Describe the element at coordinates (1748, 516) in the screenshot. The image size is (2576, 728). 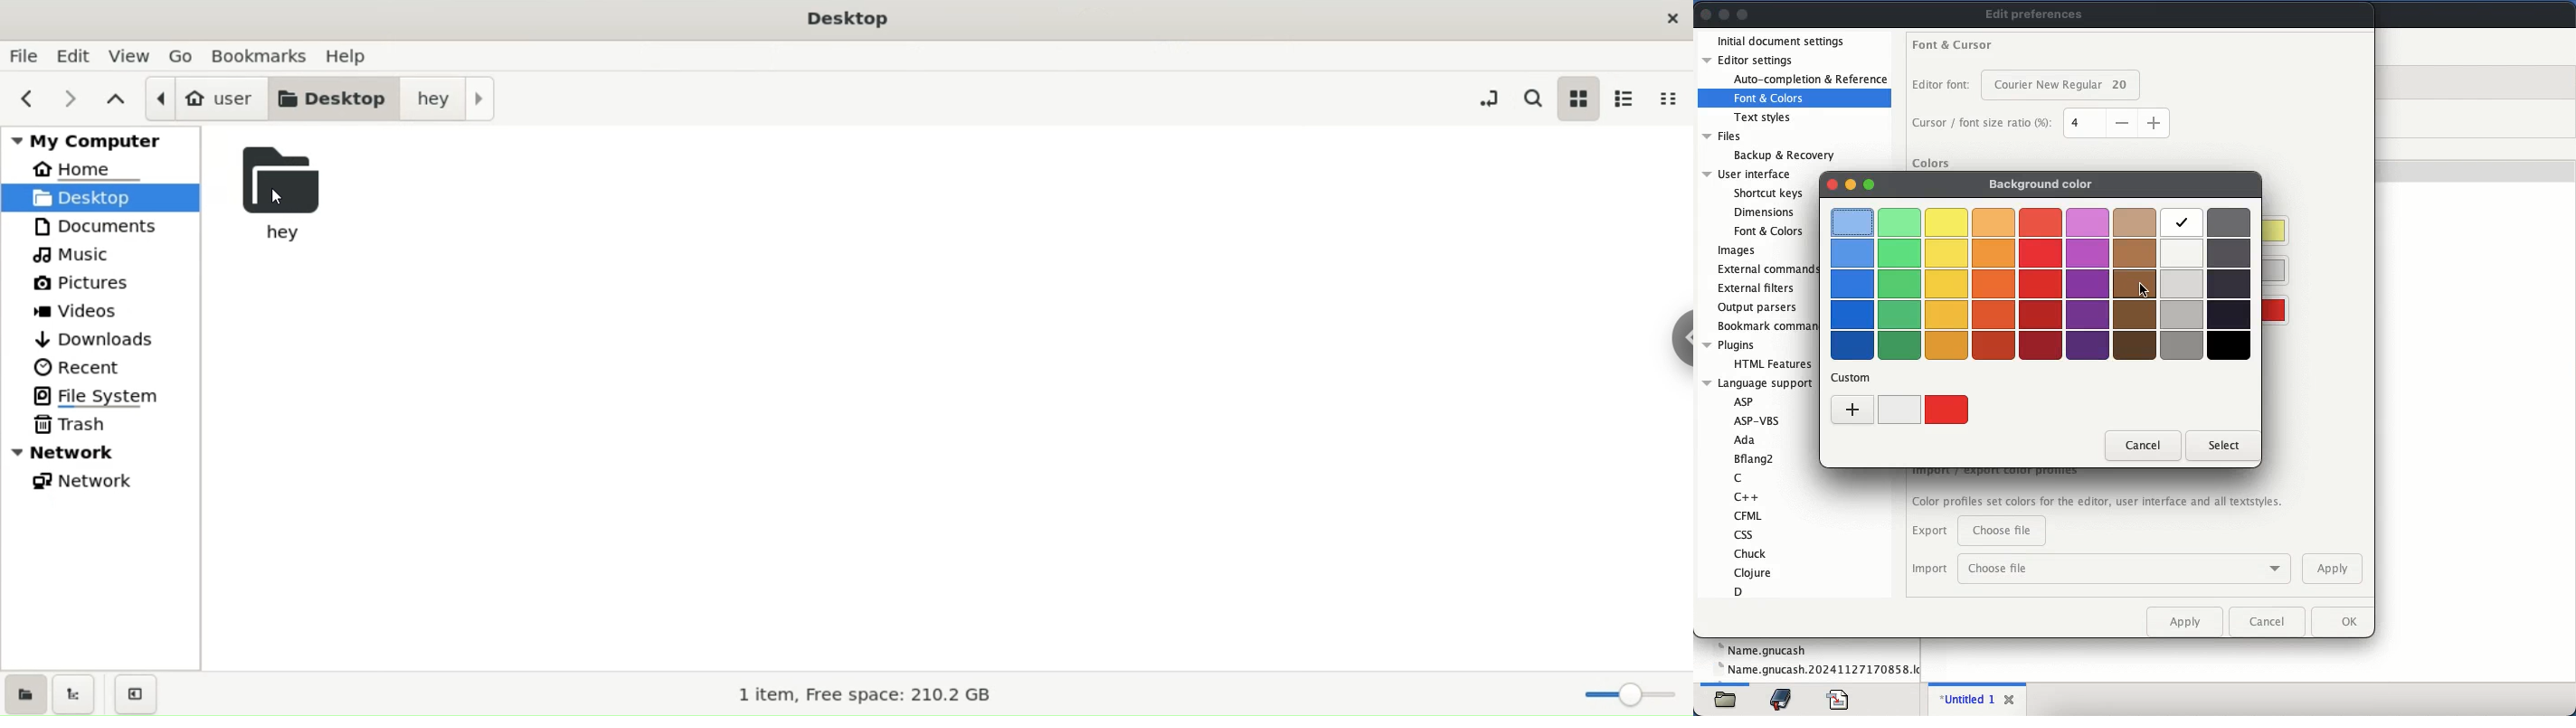
I see `CFML` at that location.